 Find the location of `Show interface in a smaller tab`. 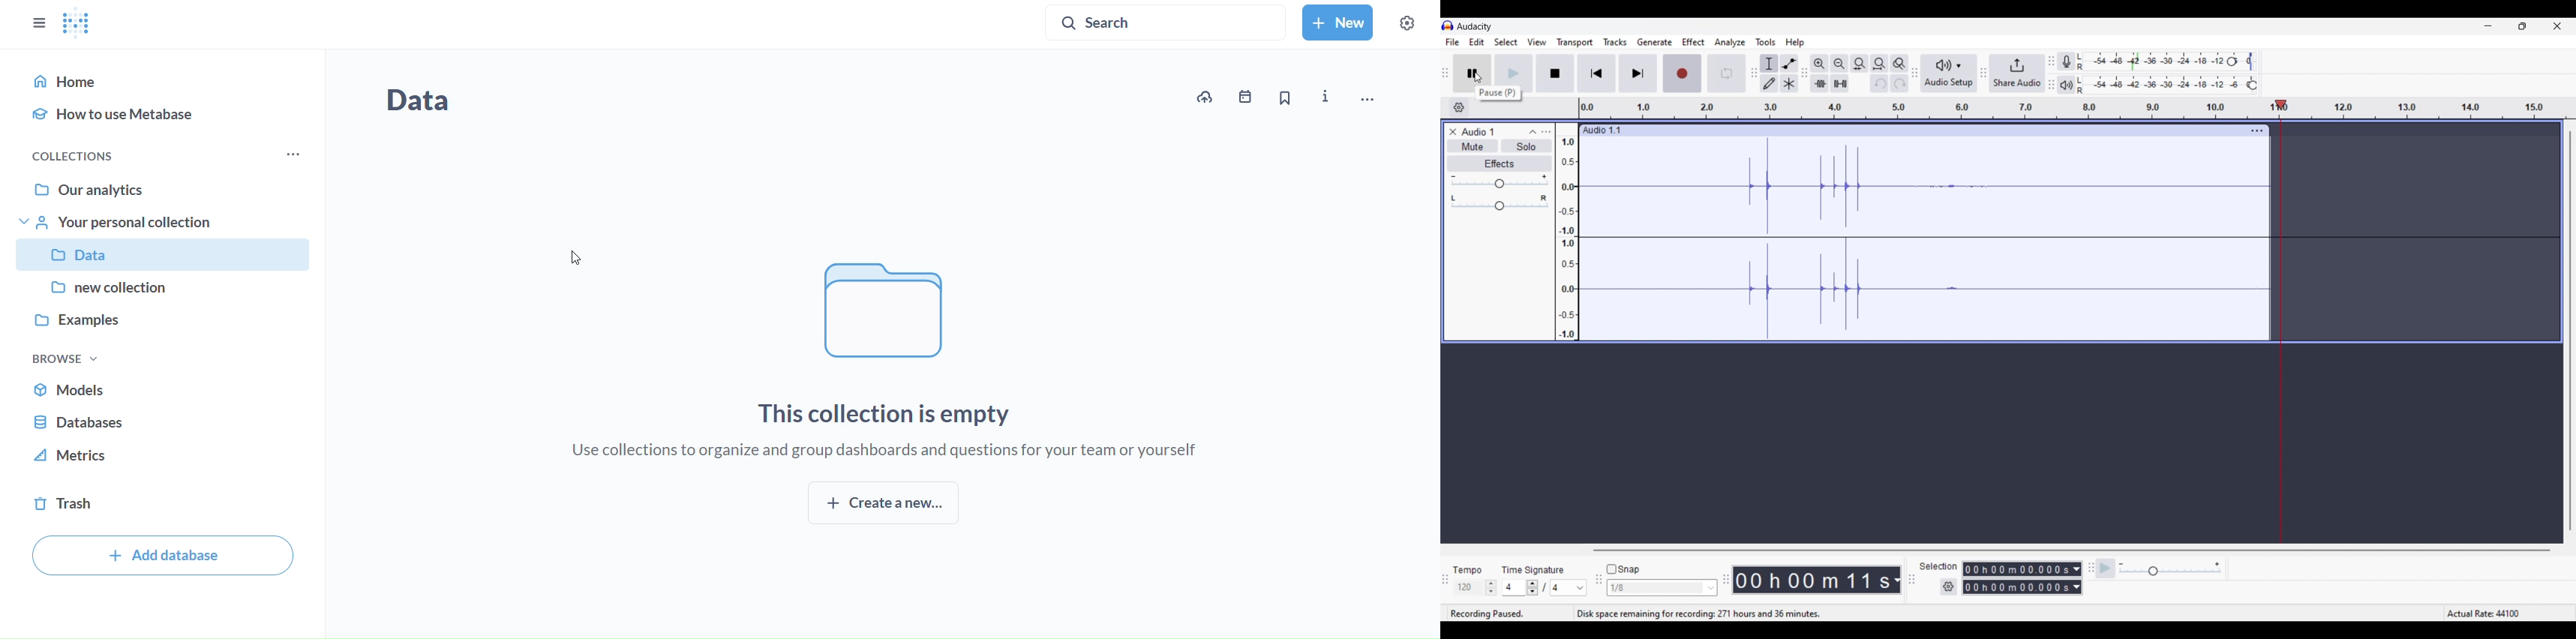

Show interface in a smaller tab is located at coordinates (2523, 25).